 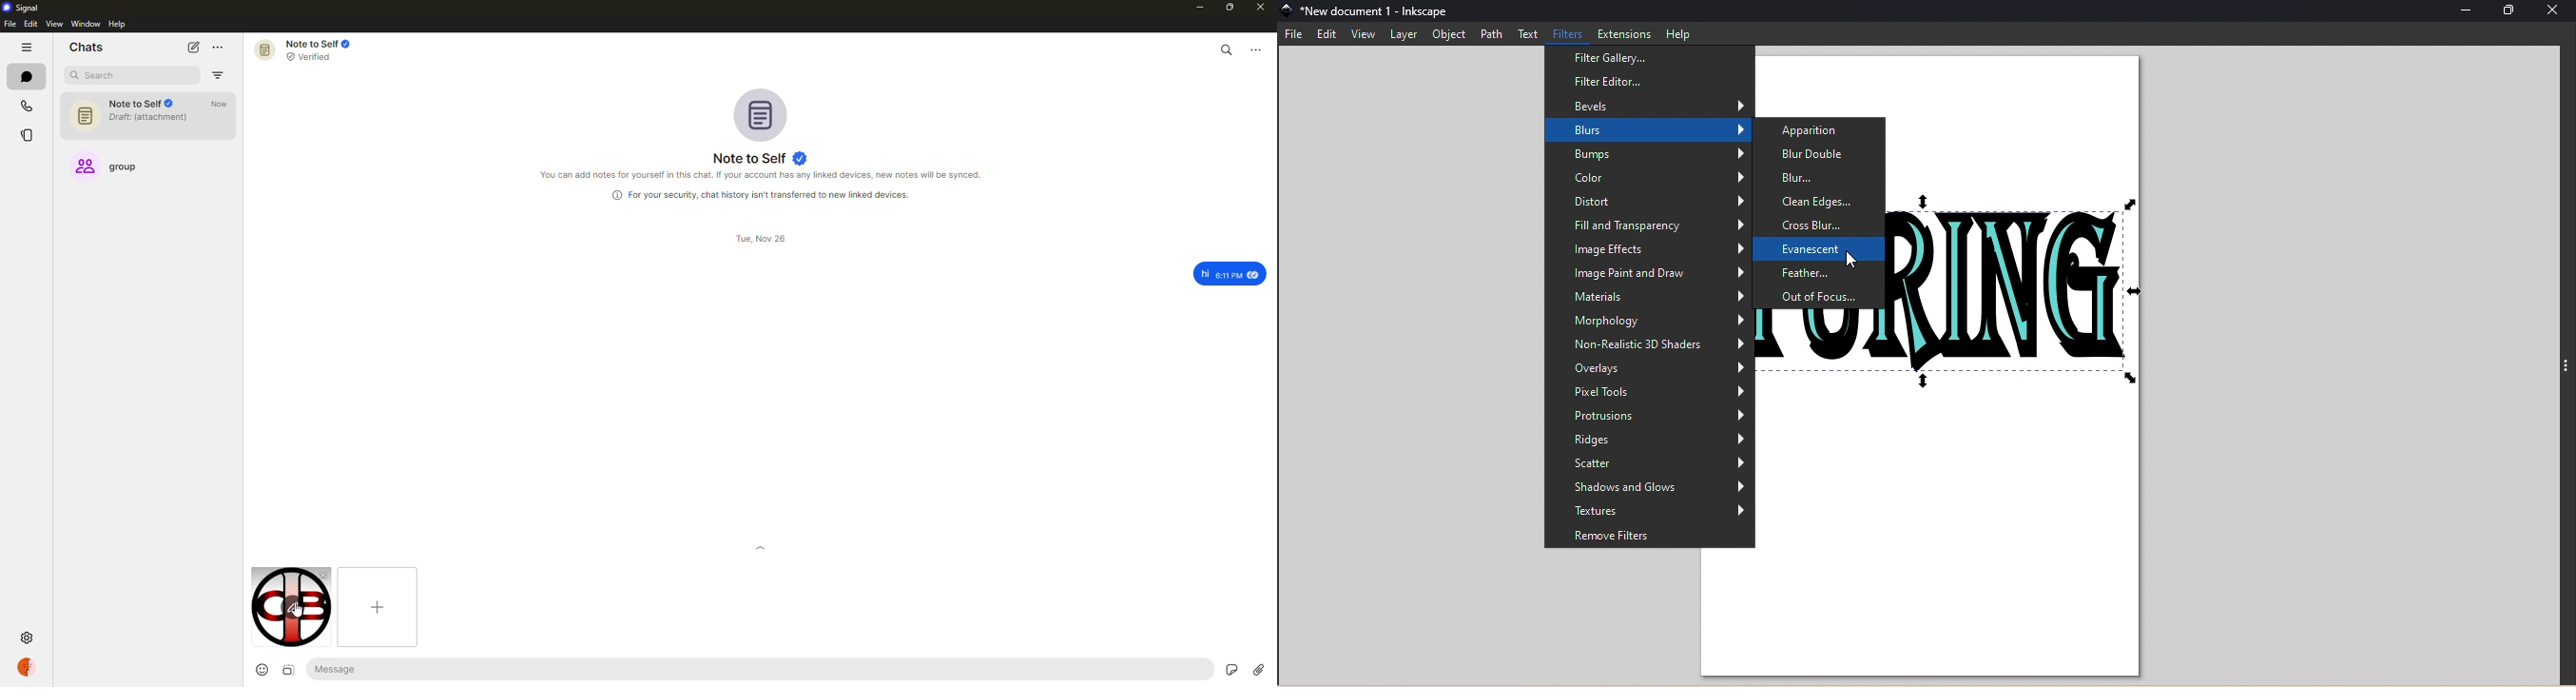 What do you see at coordinates (1623, 32) in the screenshot?
I see `Extensions` at bounding box center [1623, 32].